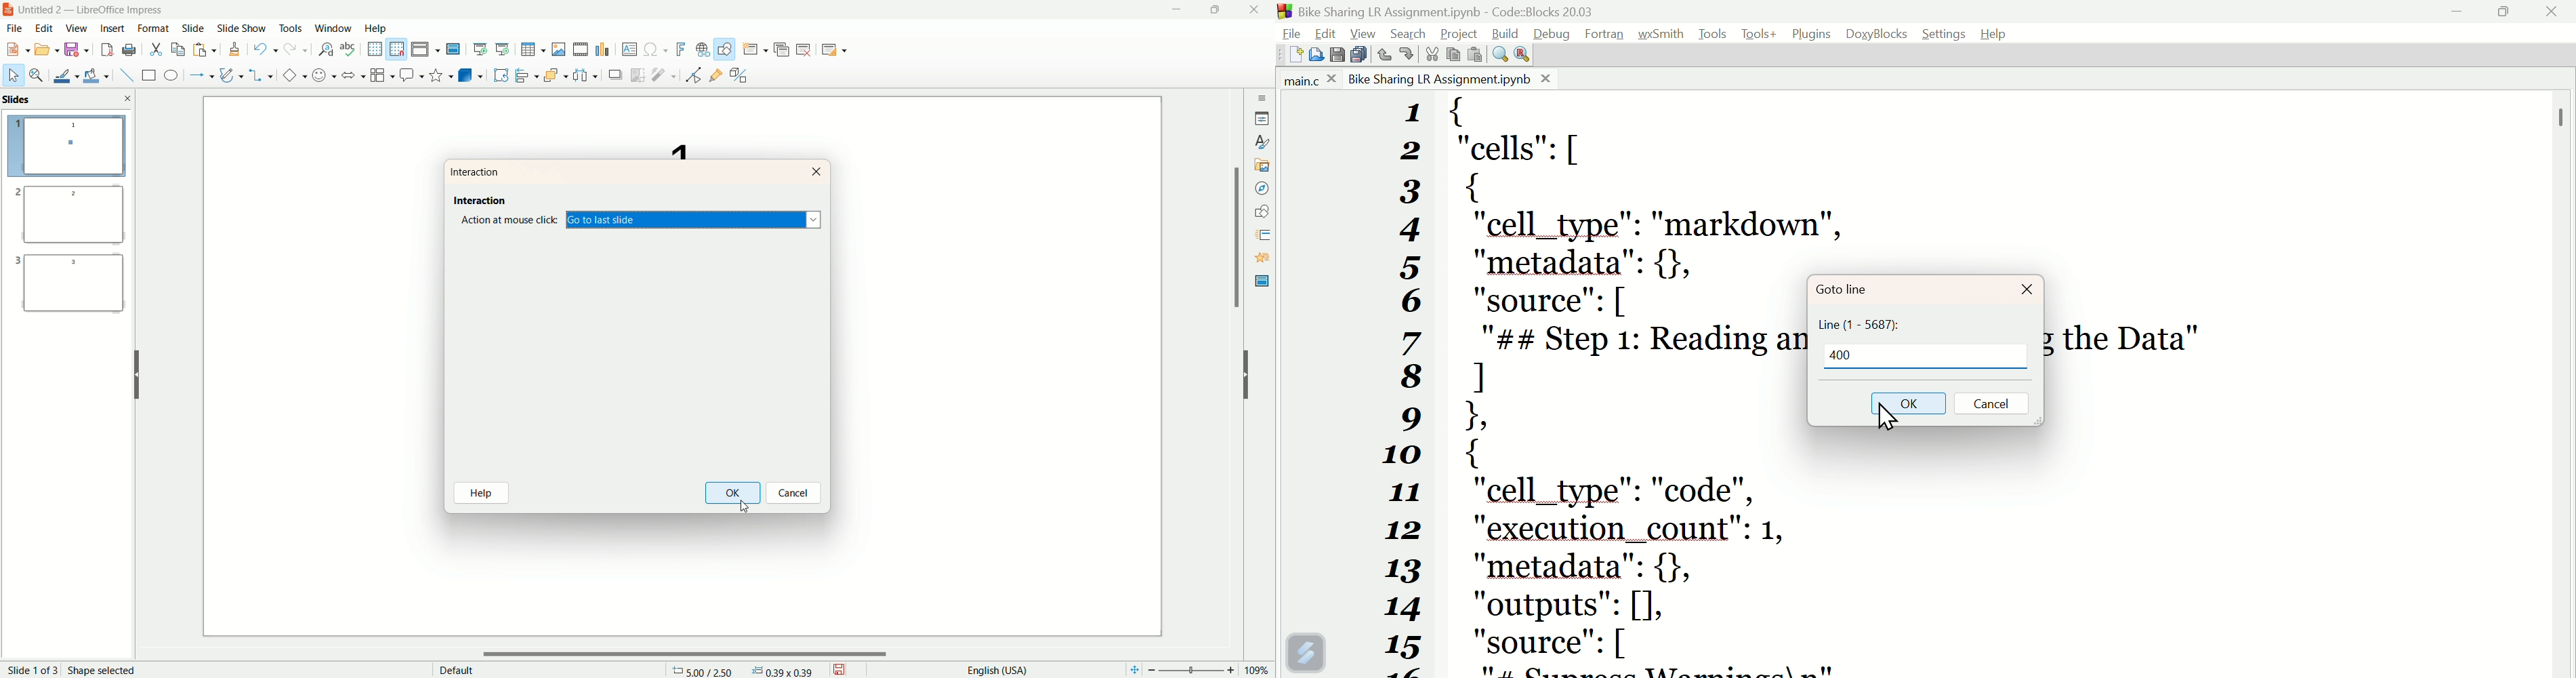 The image size is (2576, 700). Describe the element at coordinates (818, 171) in the screenshot. I see `close` at that location.